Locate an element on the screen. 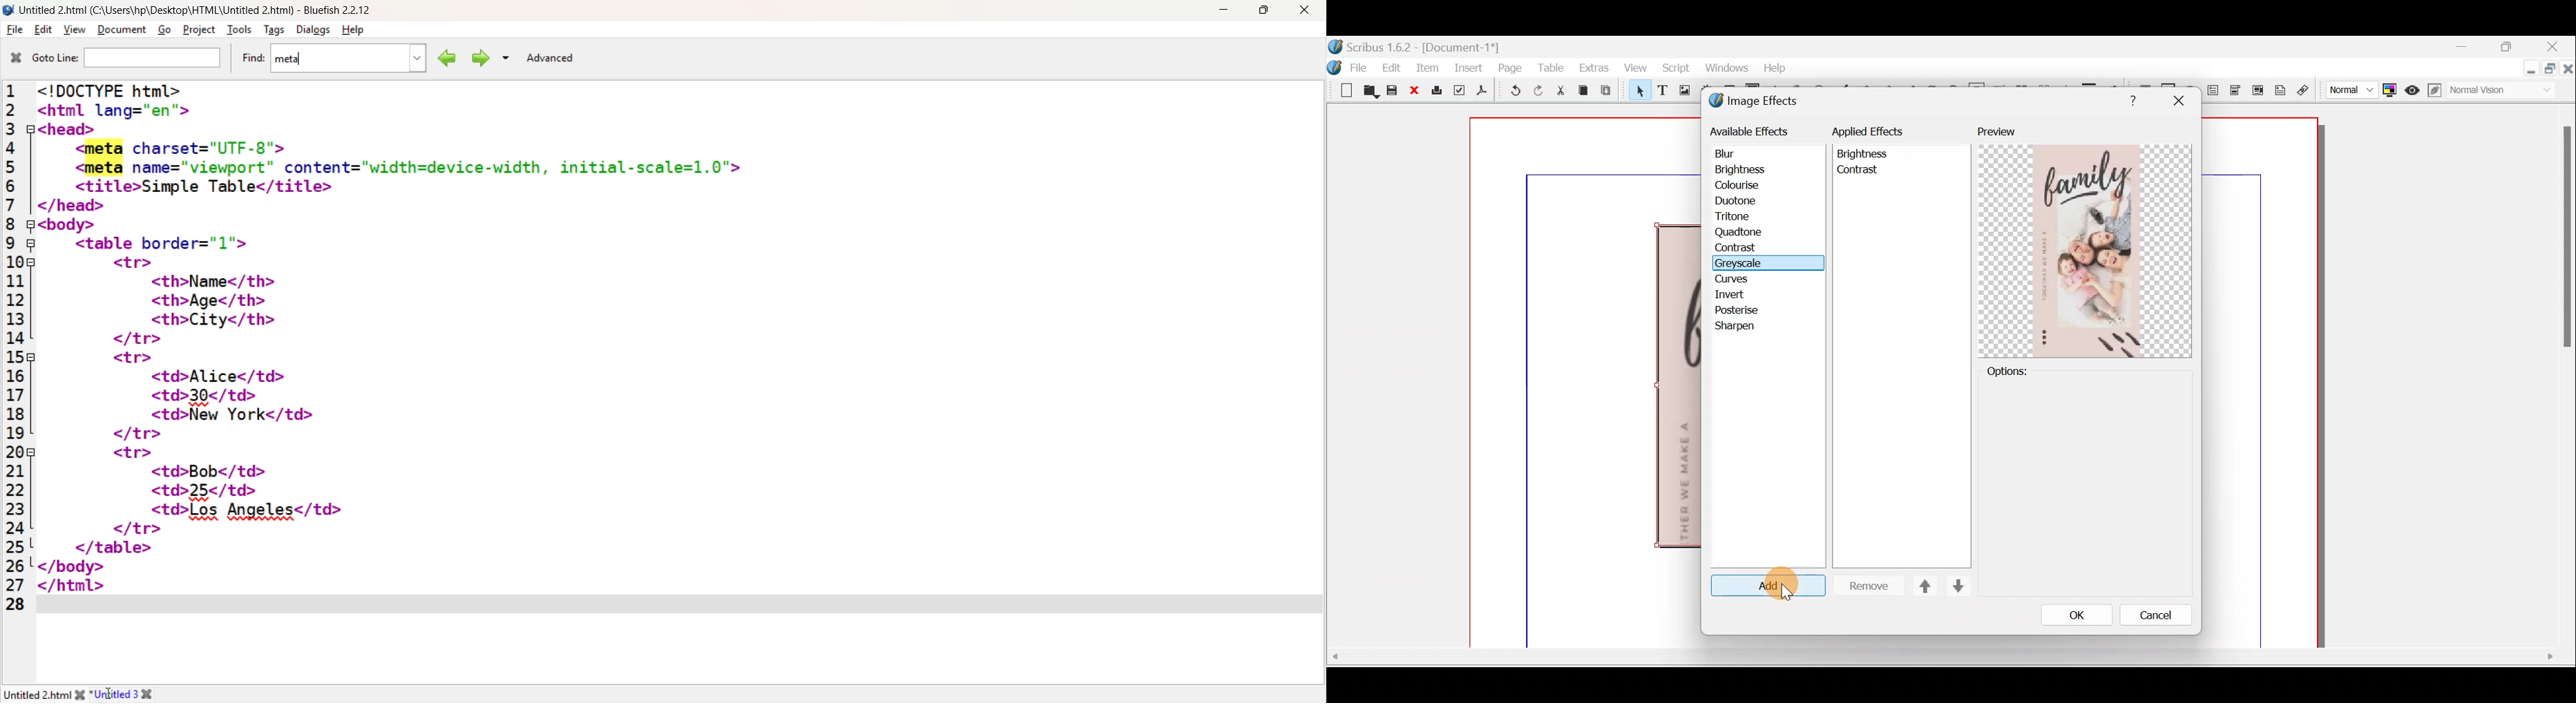  Preview is located at coordinates (2087, 249).